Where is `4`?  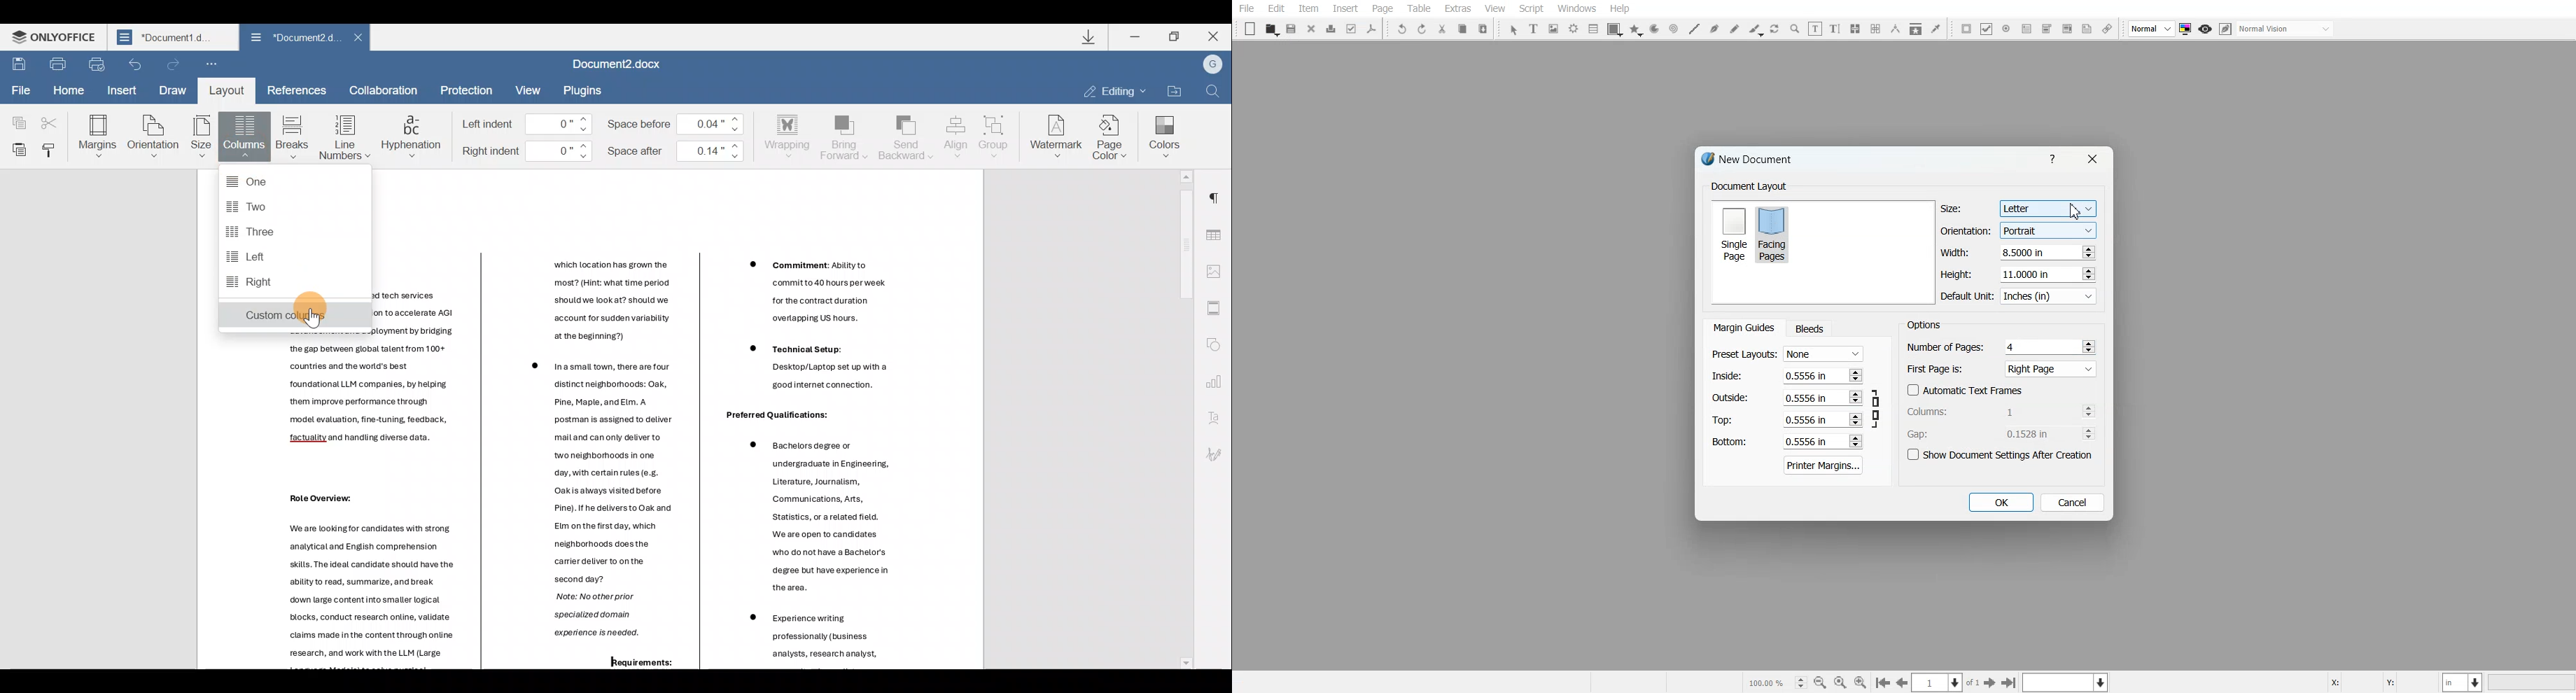 4 is located at coordinates (2012, 346).